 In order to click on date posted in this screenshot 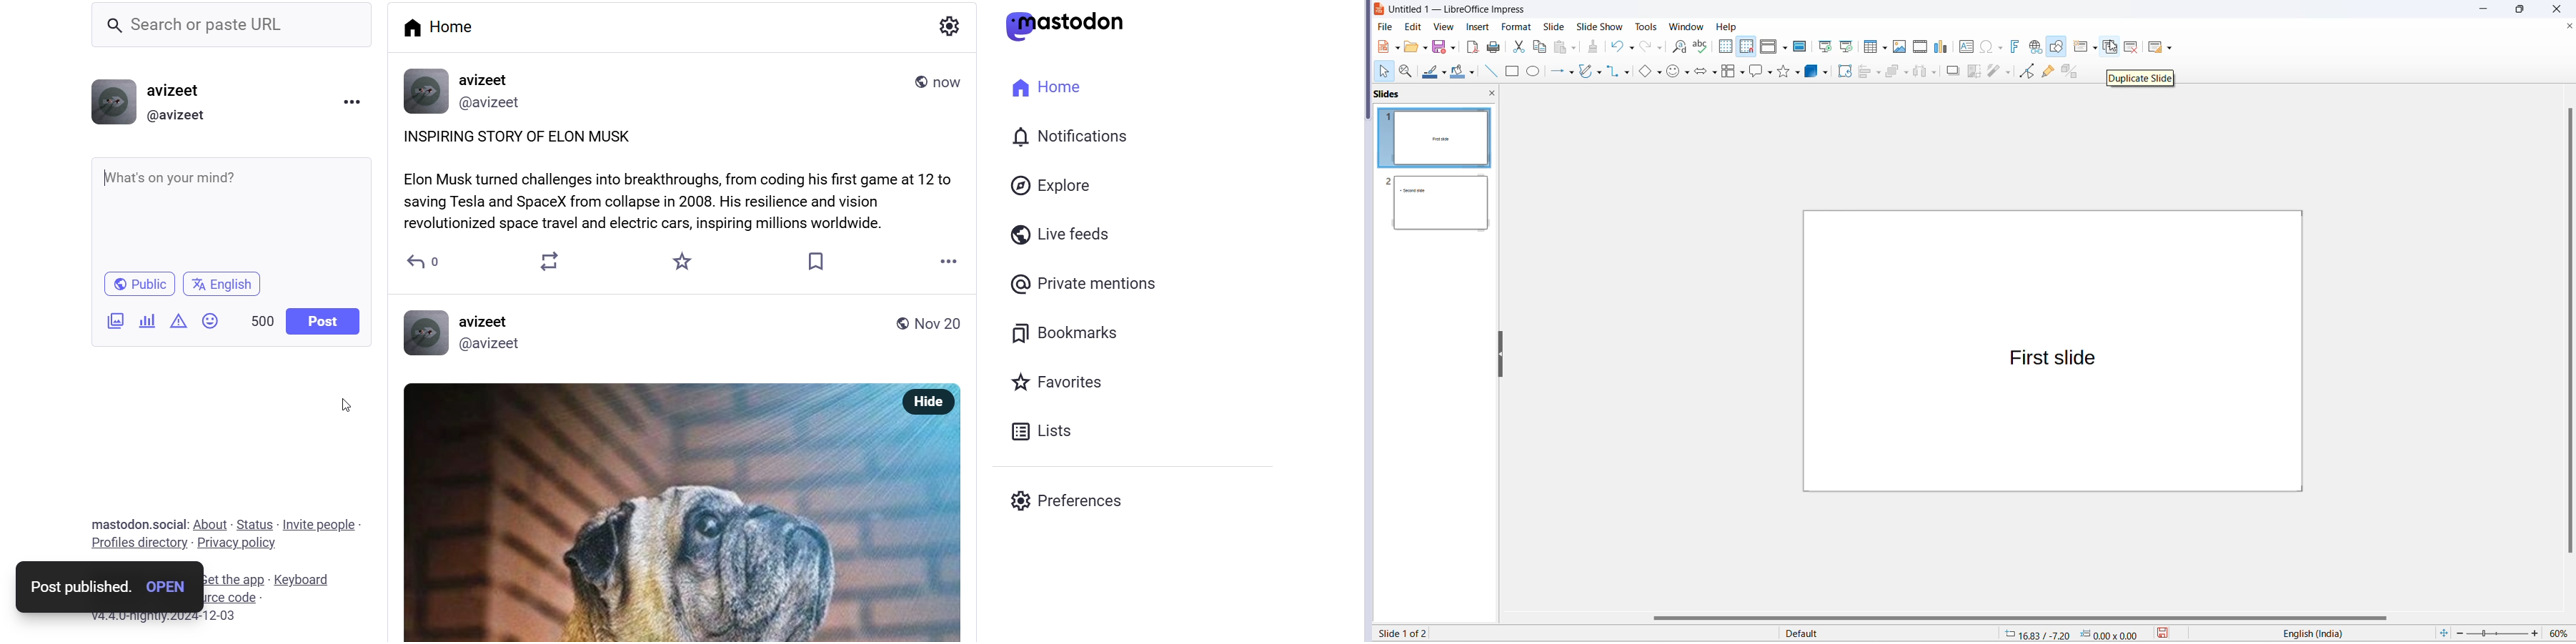, I will do `click(943, 327)`.